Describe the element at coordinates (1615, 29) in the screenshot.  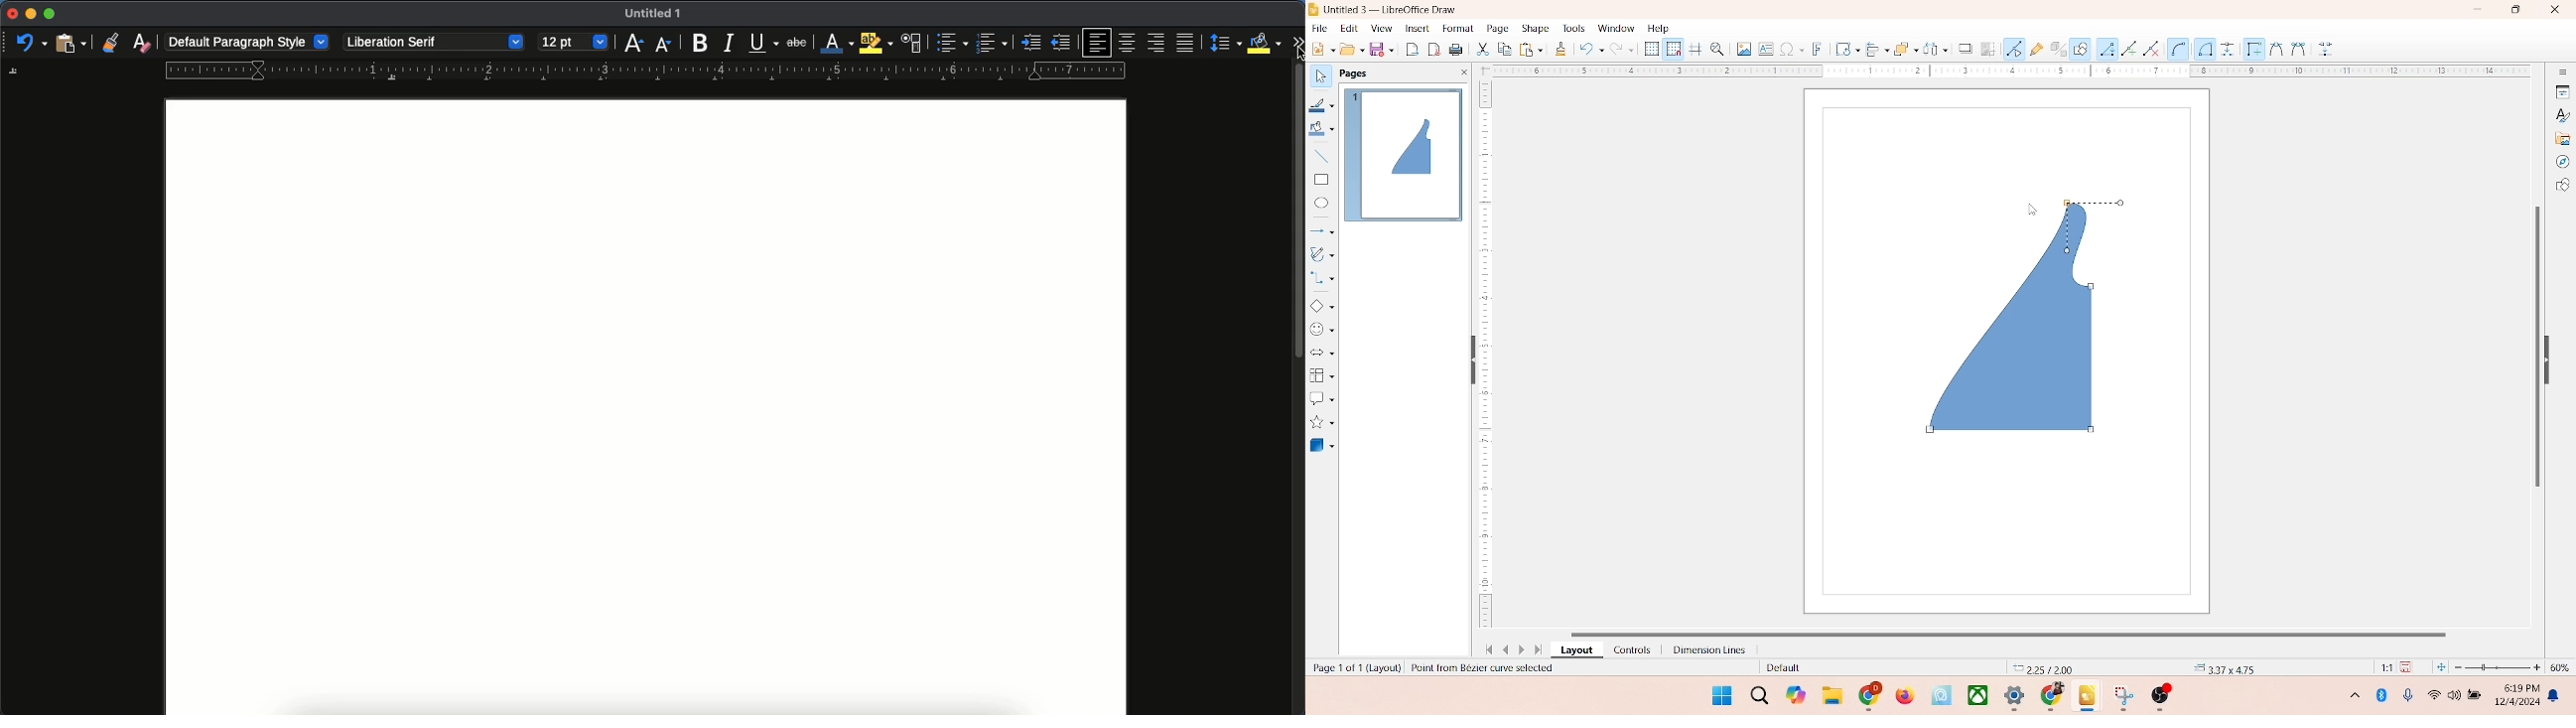
I see `window` at that location.